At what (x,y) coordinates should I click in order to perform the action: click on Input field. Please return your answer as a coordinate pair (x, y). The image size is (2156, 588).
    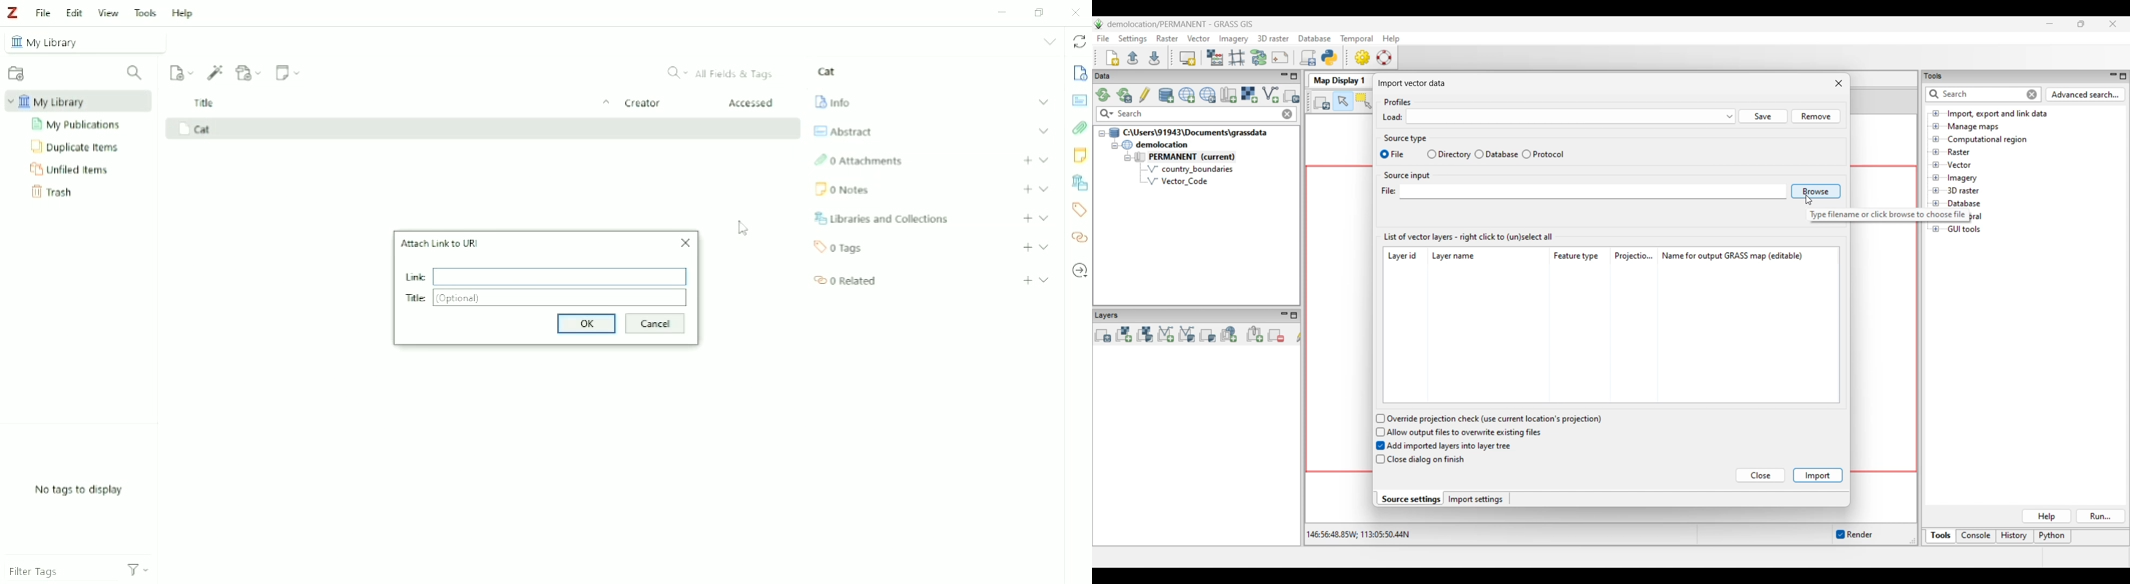
    Looking at the image, I should click on (560, 276).